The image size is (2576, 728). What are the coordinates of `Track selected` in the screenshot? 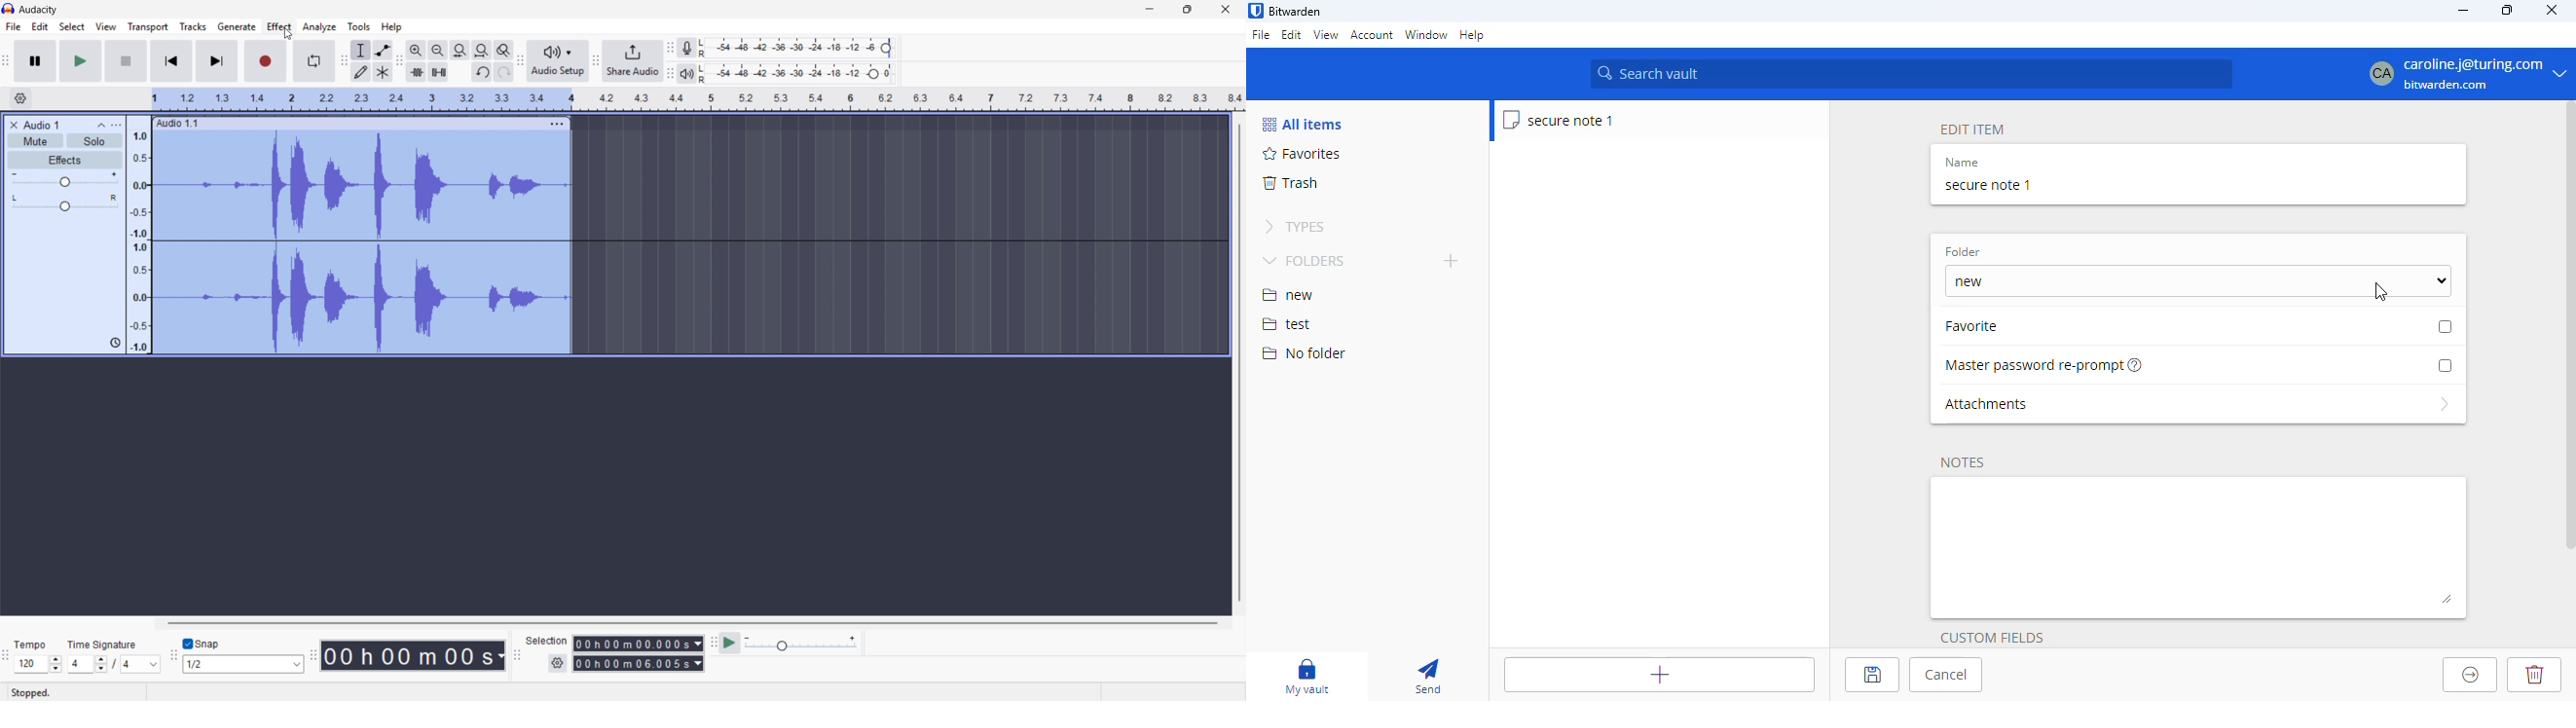 It's located at (364, 298).